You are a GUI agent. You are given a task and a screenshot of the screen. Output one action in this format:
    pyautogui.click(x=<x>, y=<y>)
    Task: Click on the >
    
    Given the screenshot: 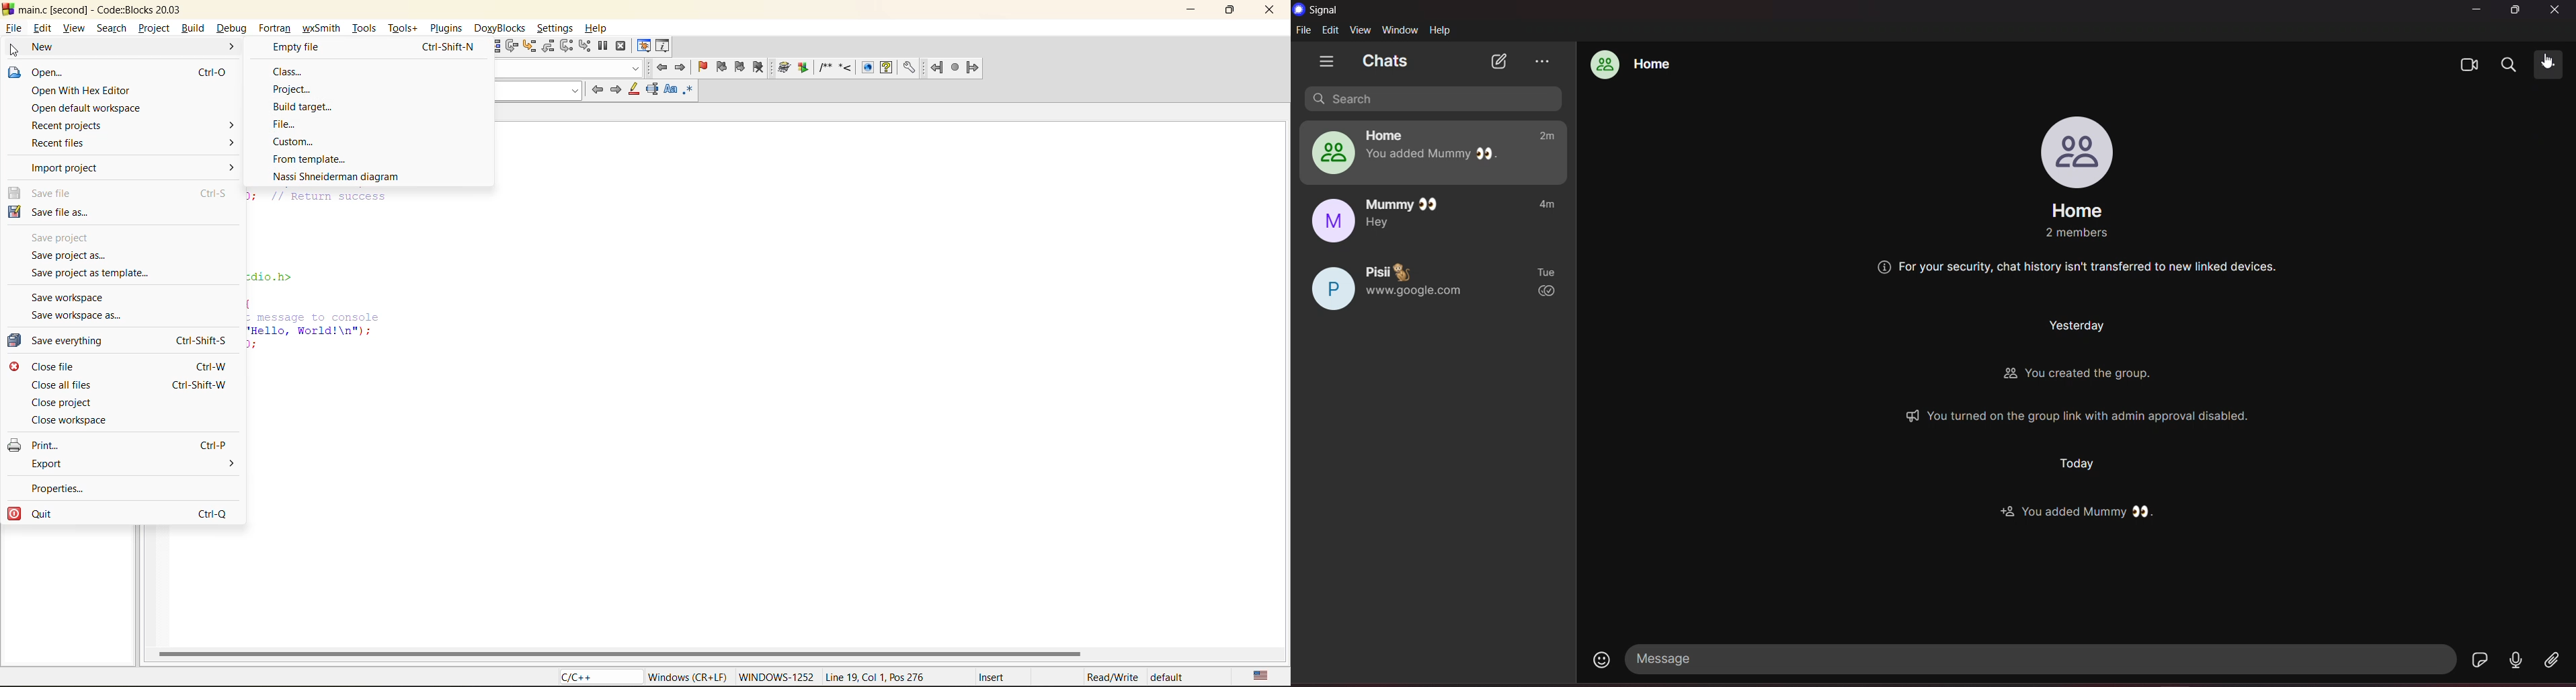 What is the action you would take?
    pyautogui.click(x=232, y=166)
    